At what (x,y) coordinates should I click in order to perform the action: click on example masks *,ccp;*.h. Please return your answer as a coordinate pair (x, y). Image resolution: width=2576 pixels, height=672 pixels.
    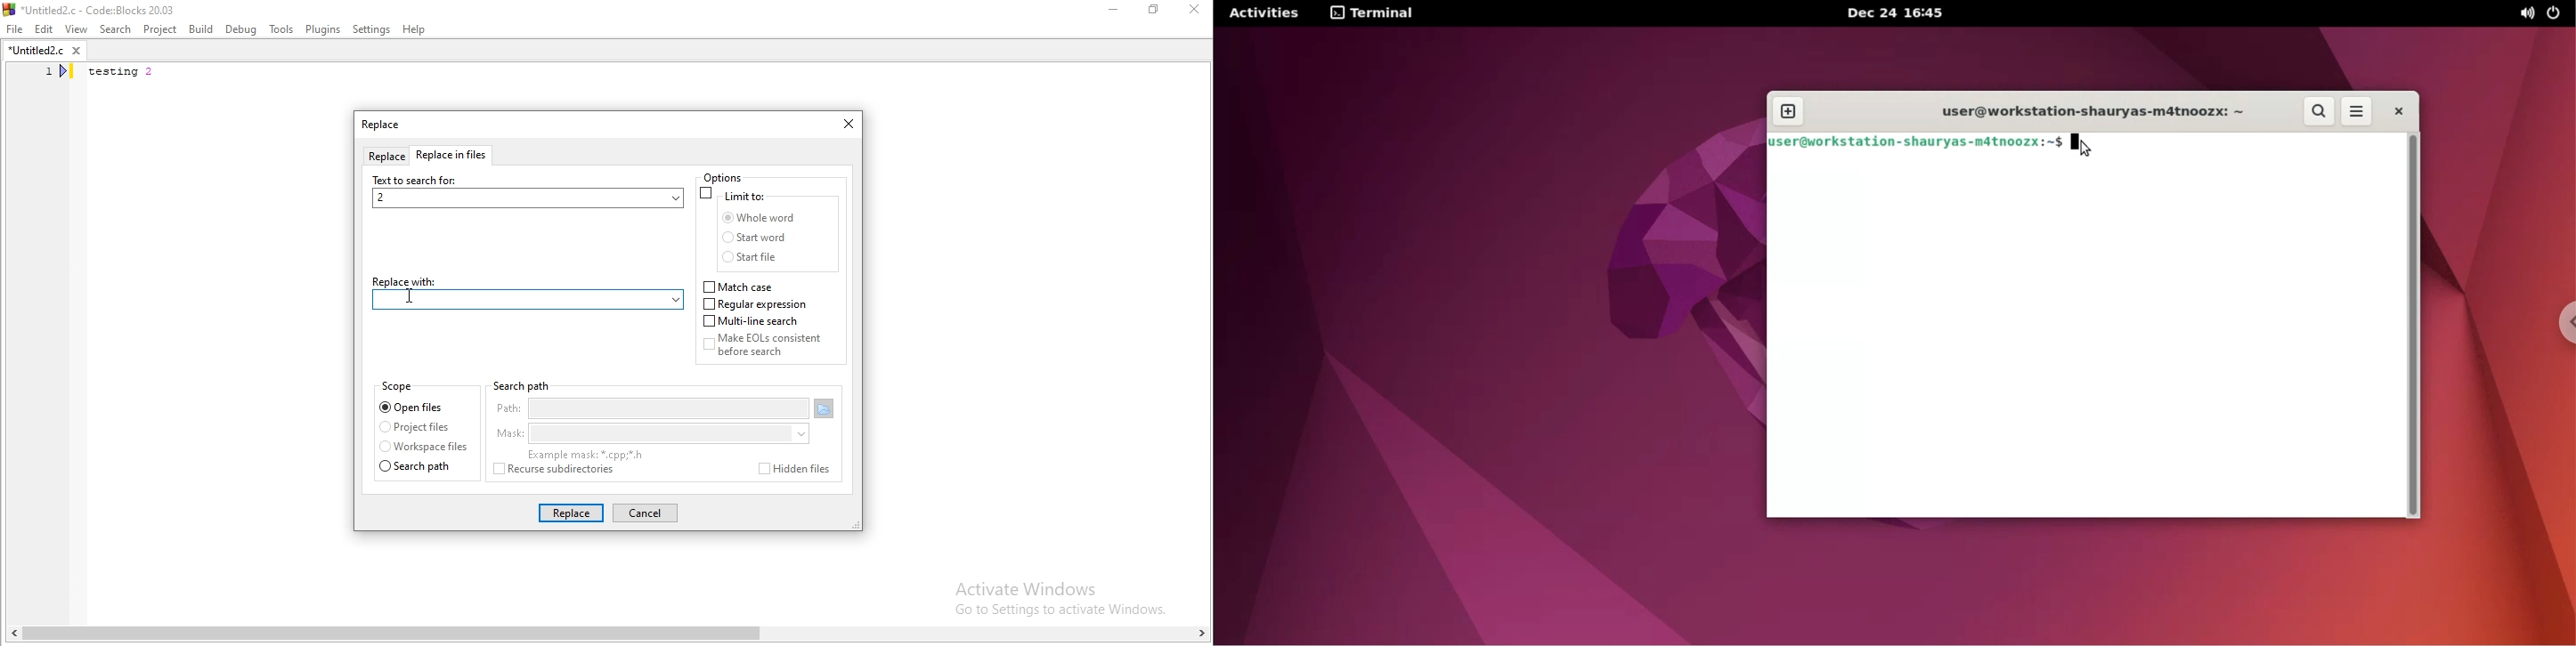
    Looking at the image, I should click on (584, 455).